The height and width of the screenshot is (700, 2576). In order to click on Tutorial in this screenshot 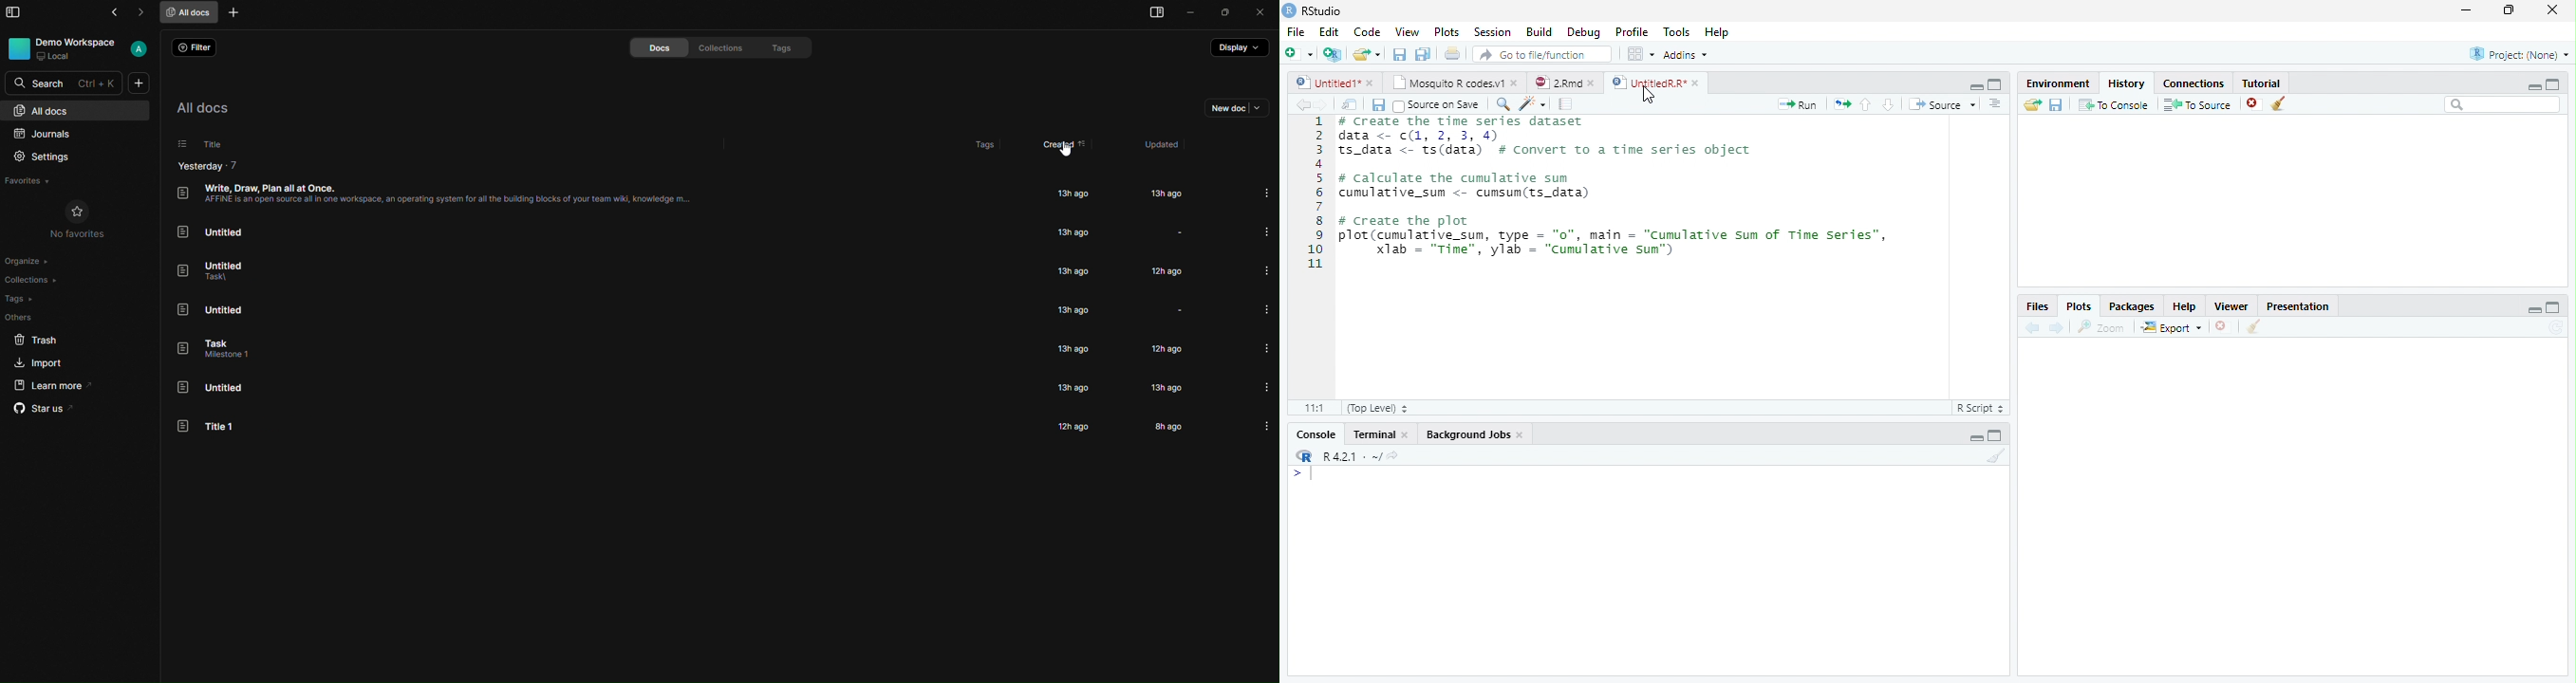, I will do `click(2263, 82)`.